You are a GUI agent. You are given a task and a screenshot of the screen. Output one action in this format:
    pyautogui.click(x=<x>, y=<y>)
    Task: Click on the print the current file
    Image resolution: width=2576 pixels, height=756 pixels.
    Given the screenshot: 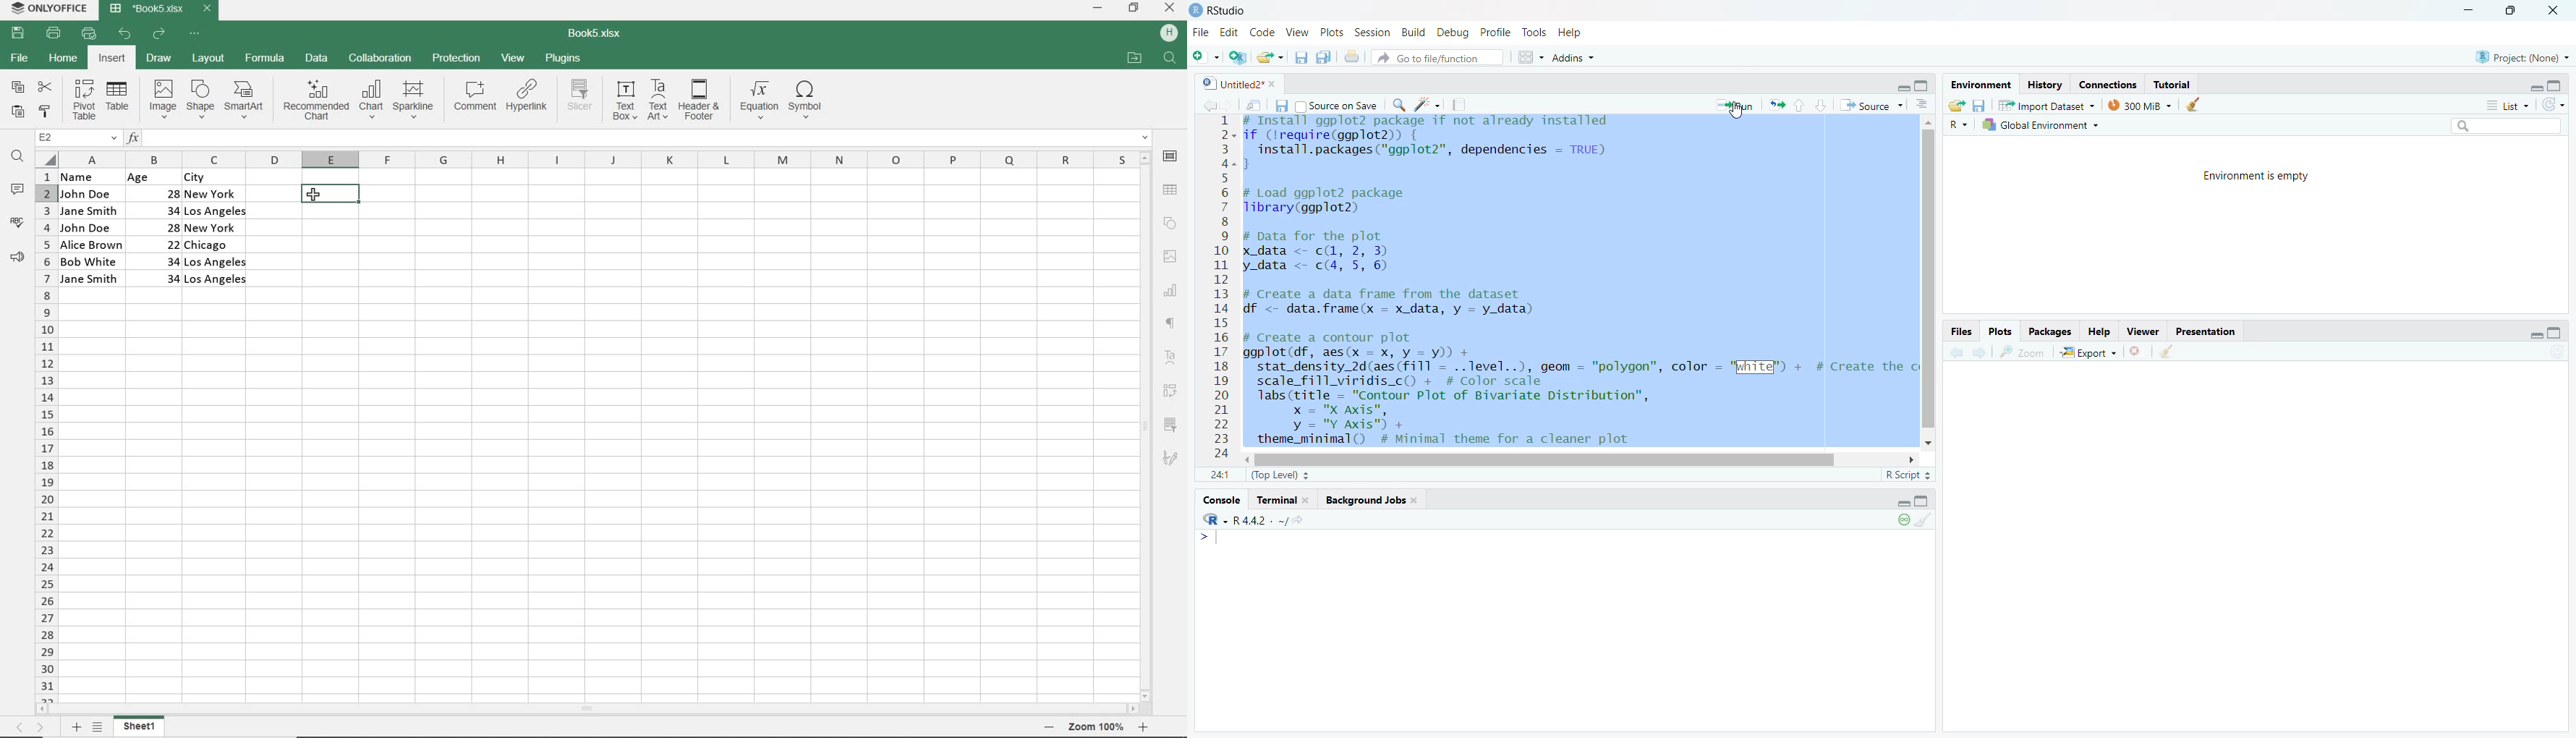 What is the action you would take?
    pyautogui.click(x=1349, y=56)
    